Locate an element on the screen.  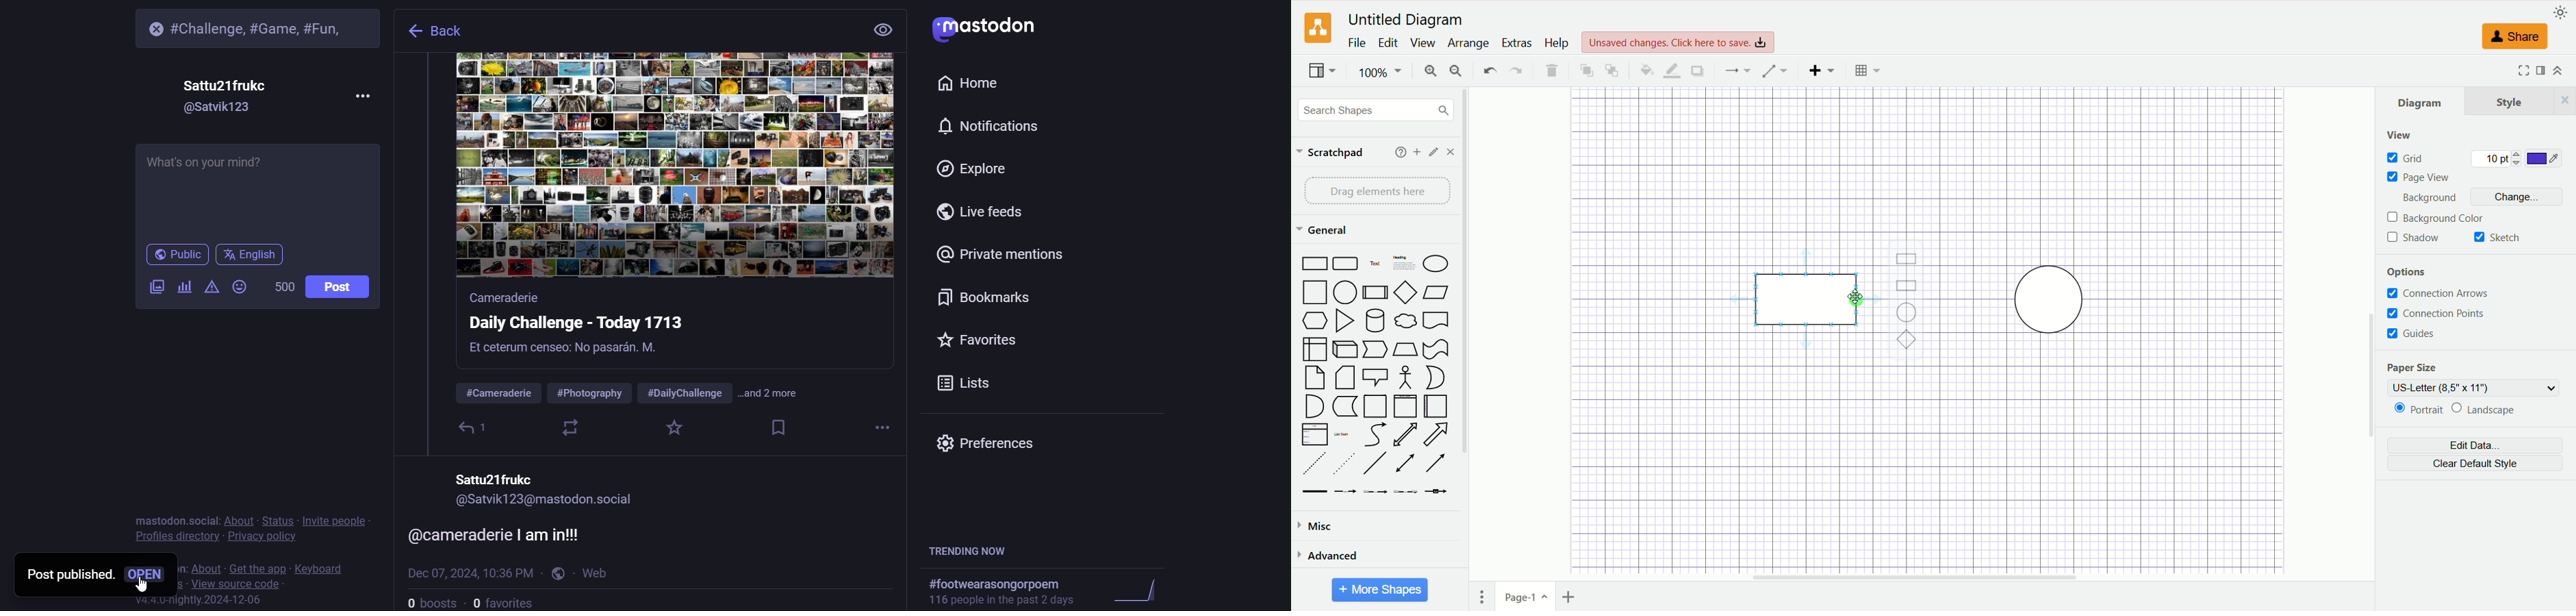
redo is located at coordinates (1515, 70).